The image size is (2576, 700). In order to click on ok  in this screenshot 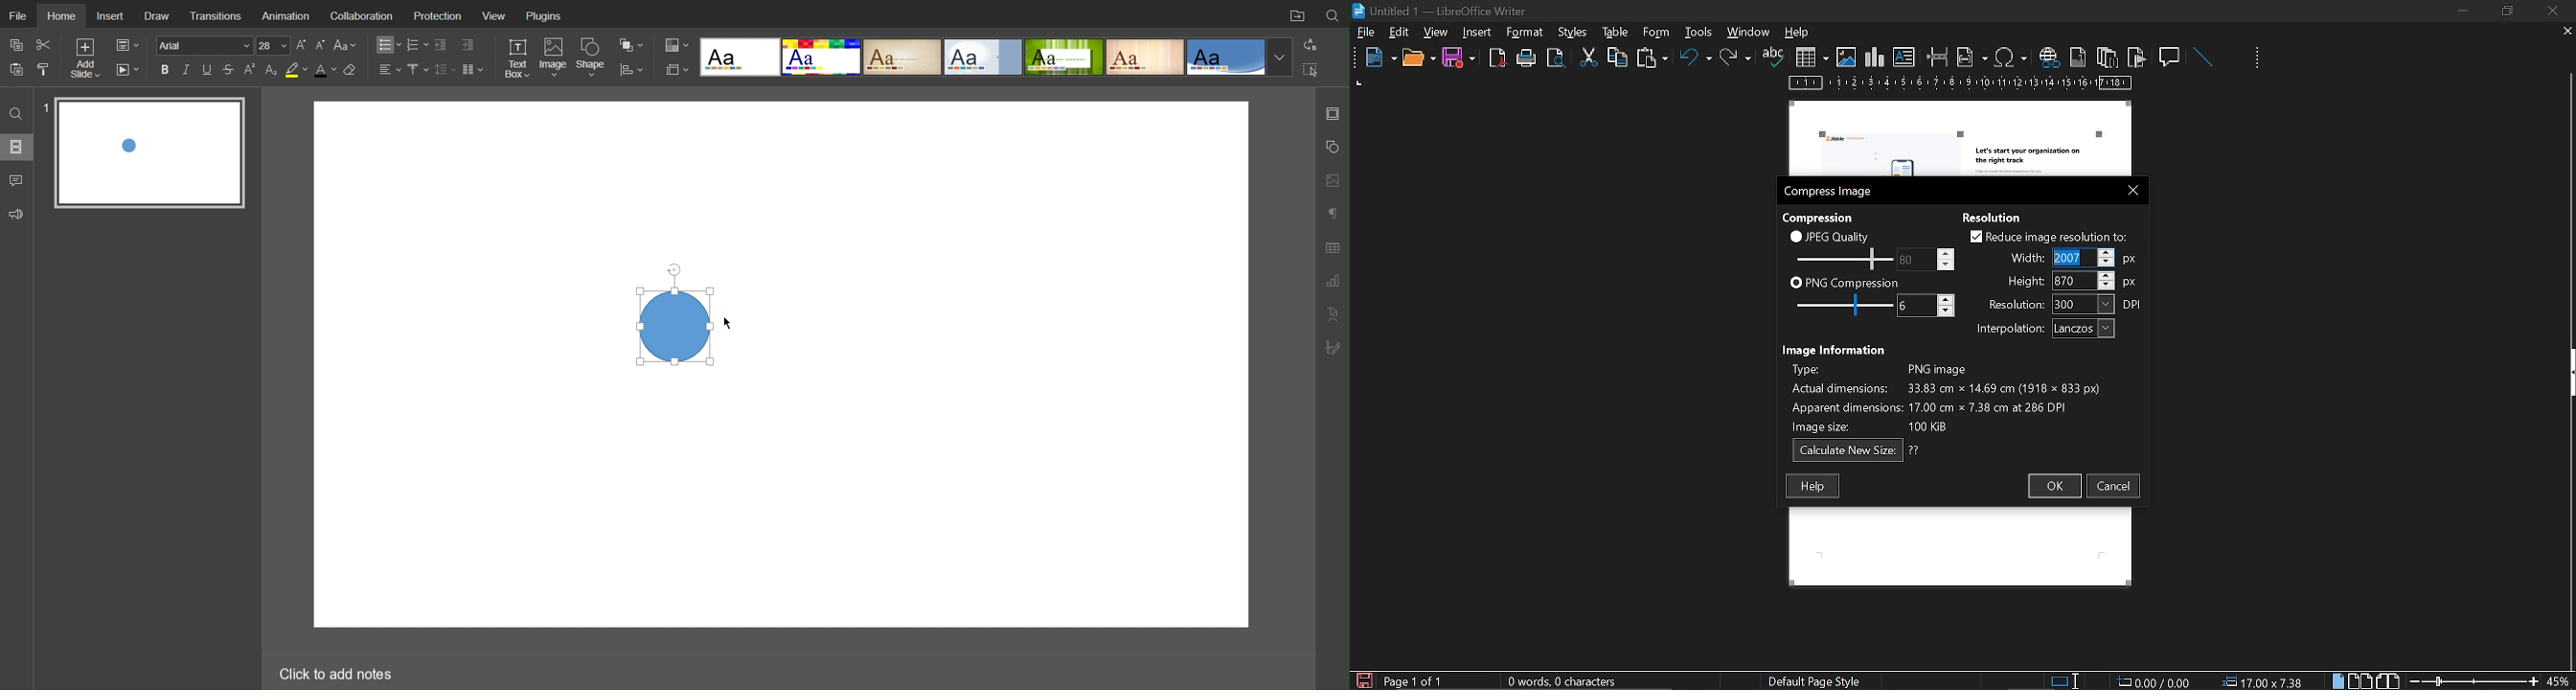, I will do `click(2053, 487)`.